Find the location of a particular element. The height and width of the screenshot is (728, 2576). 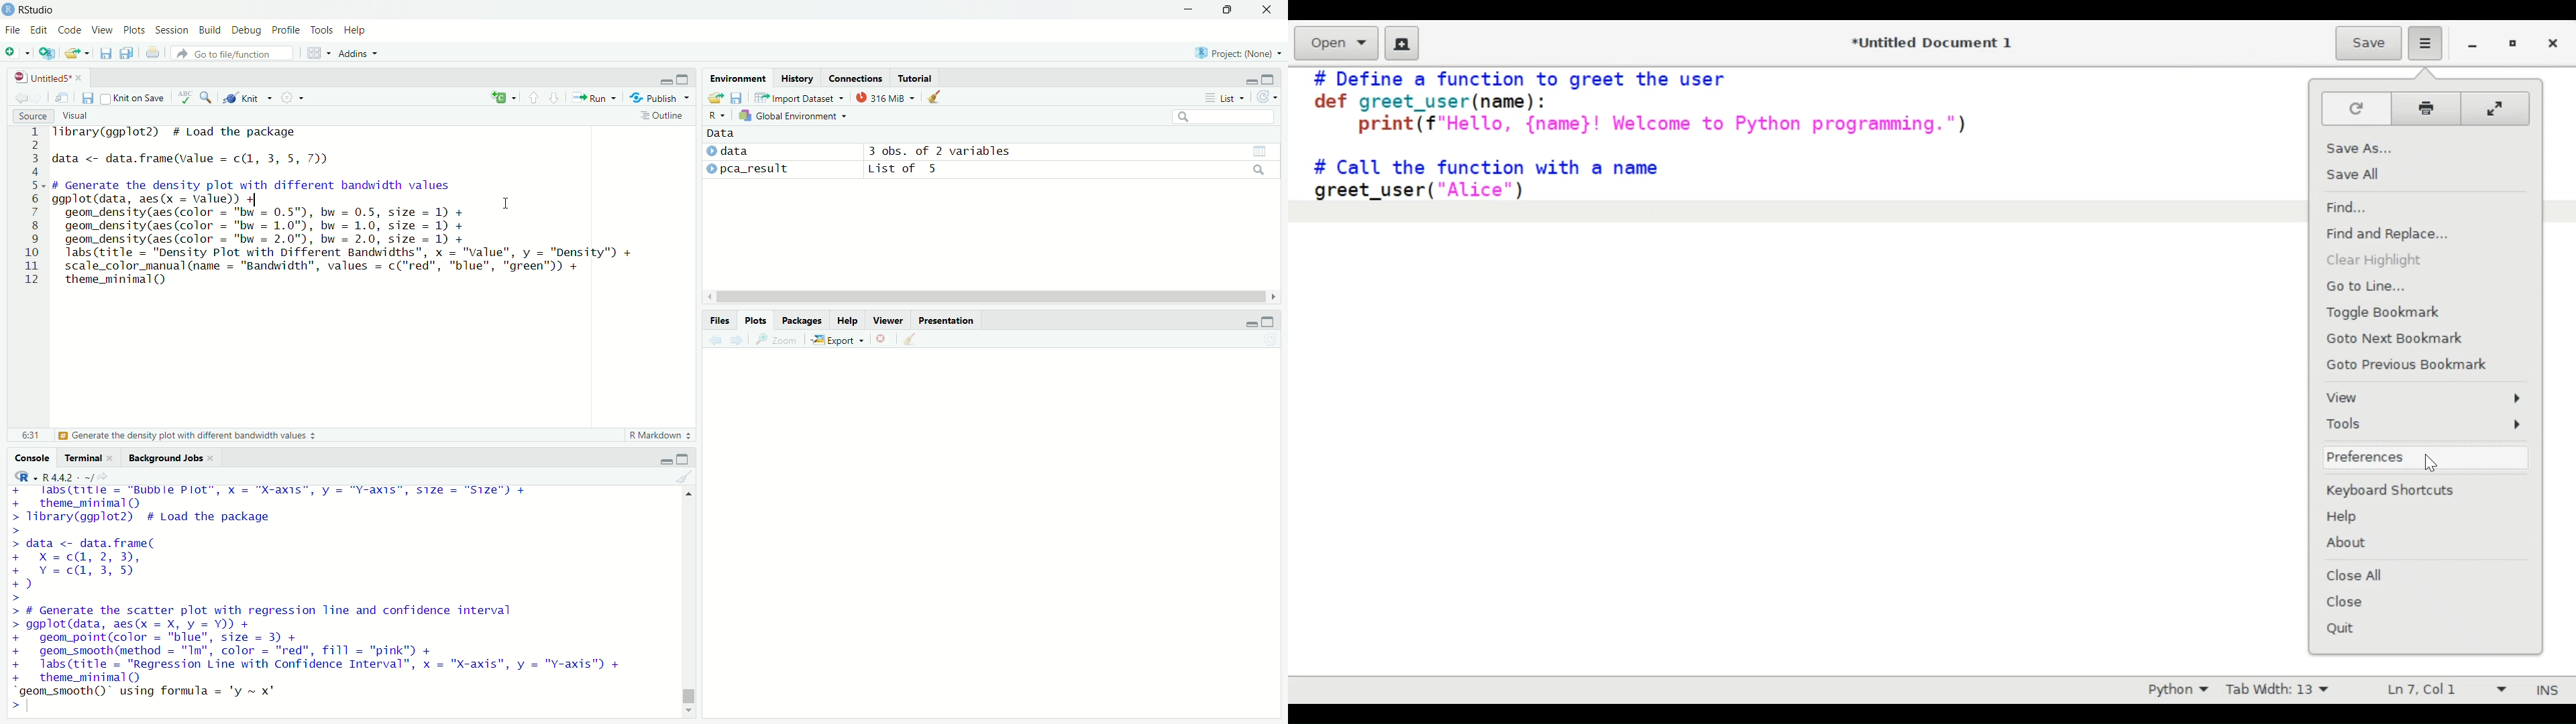

History is located at coordinates (797, 77).